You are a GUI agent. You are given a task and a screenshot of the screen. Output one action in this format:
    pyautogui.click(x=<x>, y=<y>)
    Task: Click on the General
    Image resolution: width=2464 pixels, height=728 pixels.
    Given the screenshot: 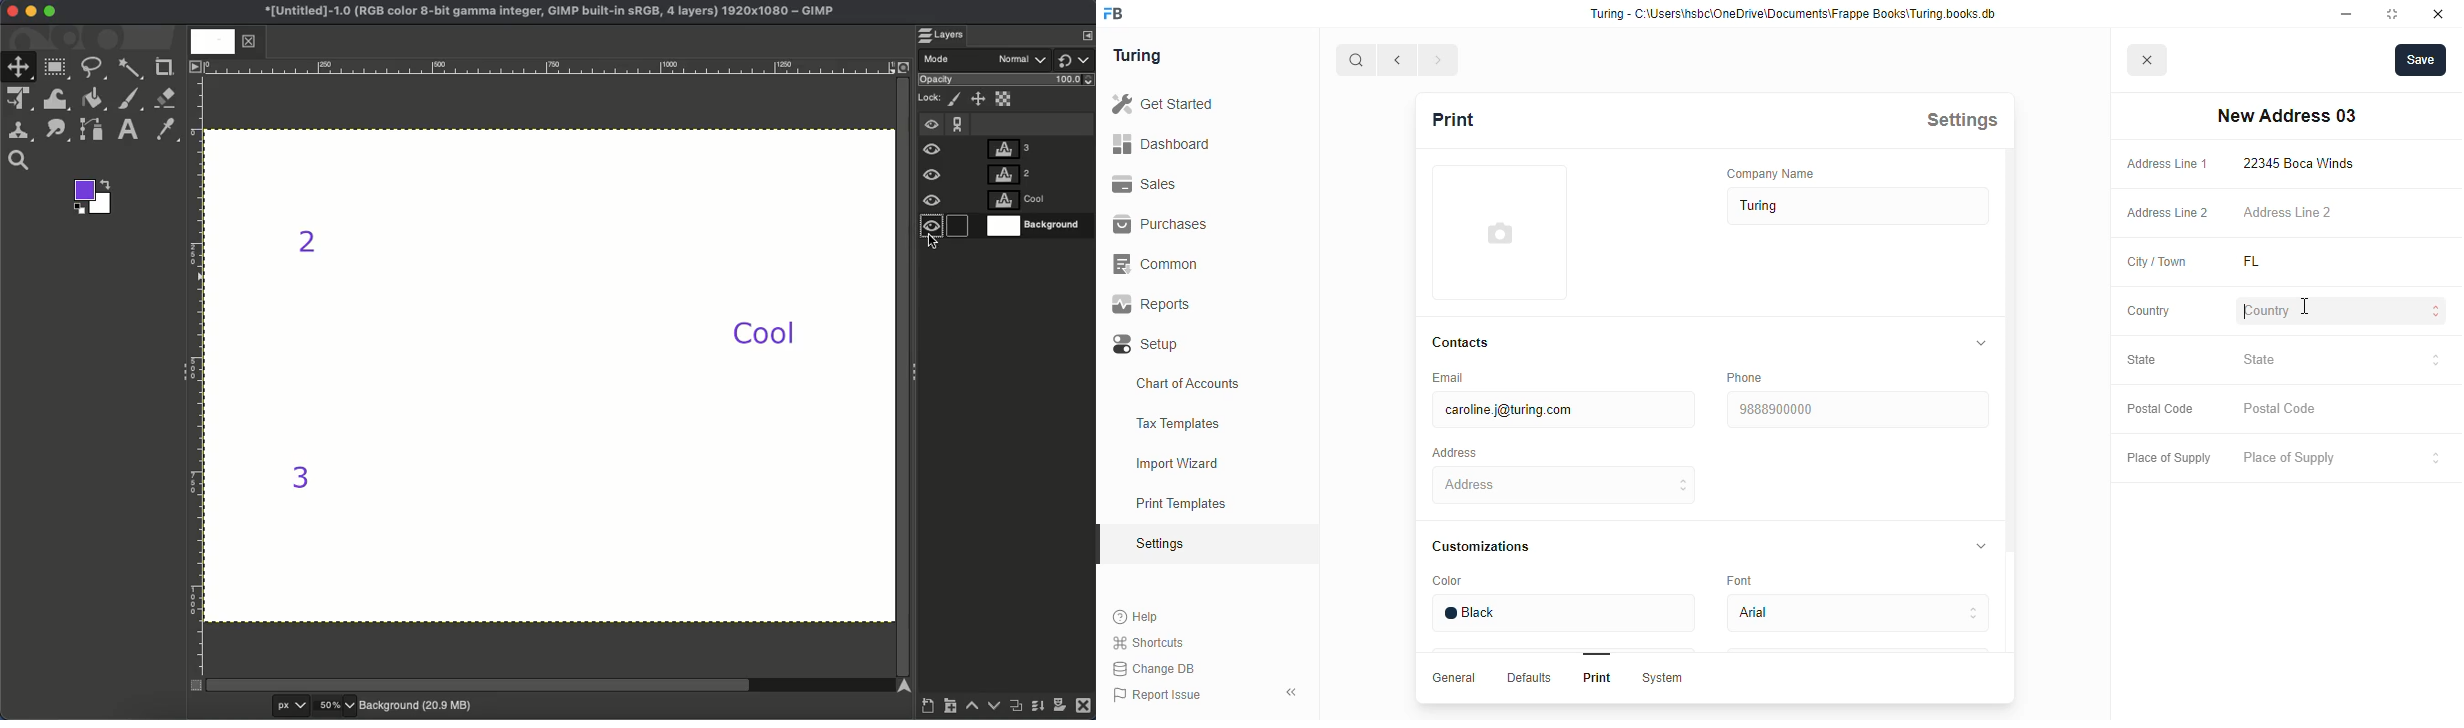 What is the action you would take?
    pyautogui.click(x=1454, y=677)
    